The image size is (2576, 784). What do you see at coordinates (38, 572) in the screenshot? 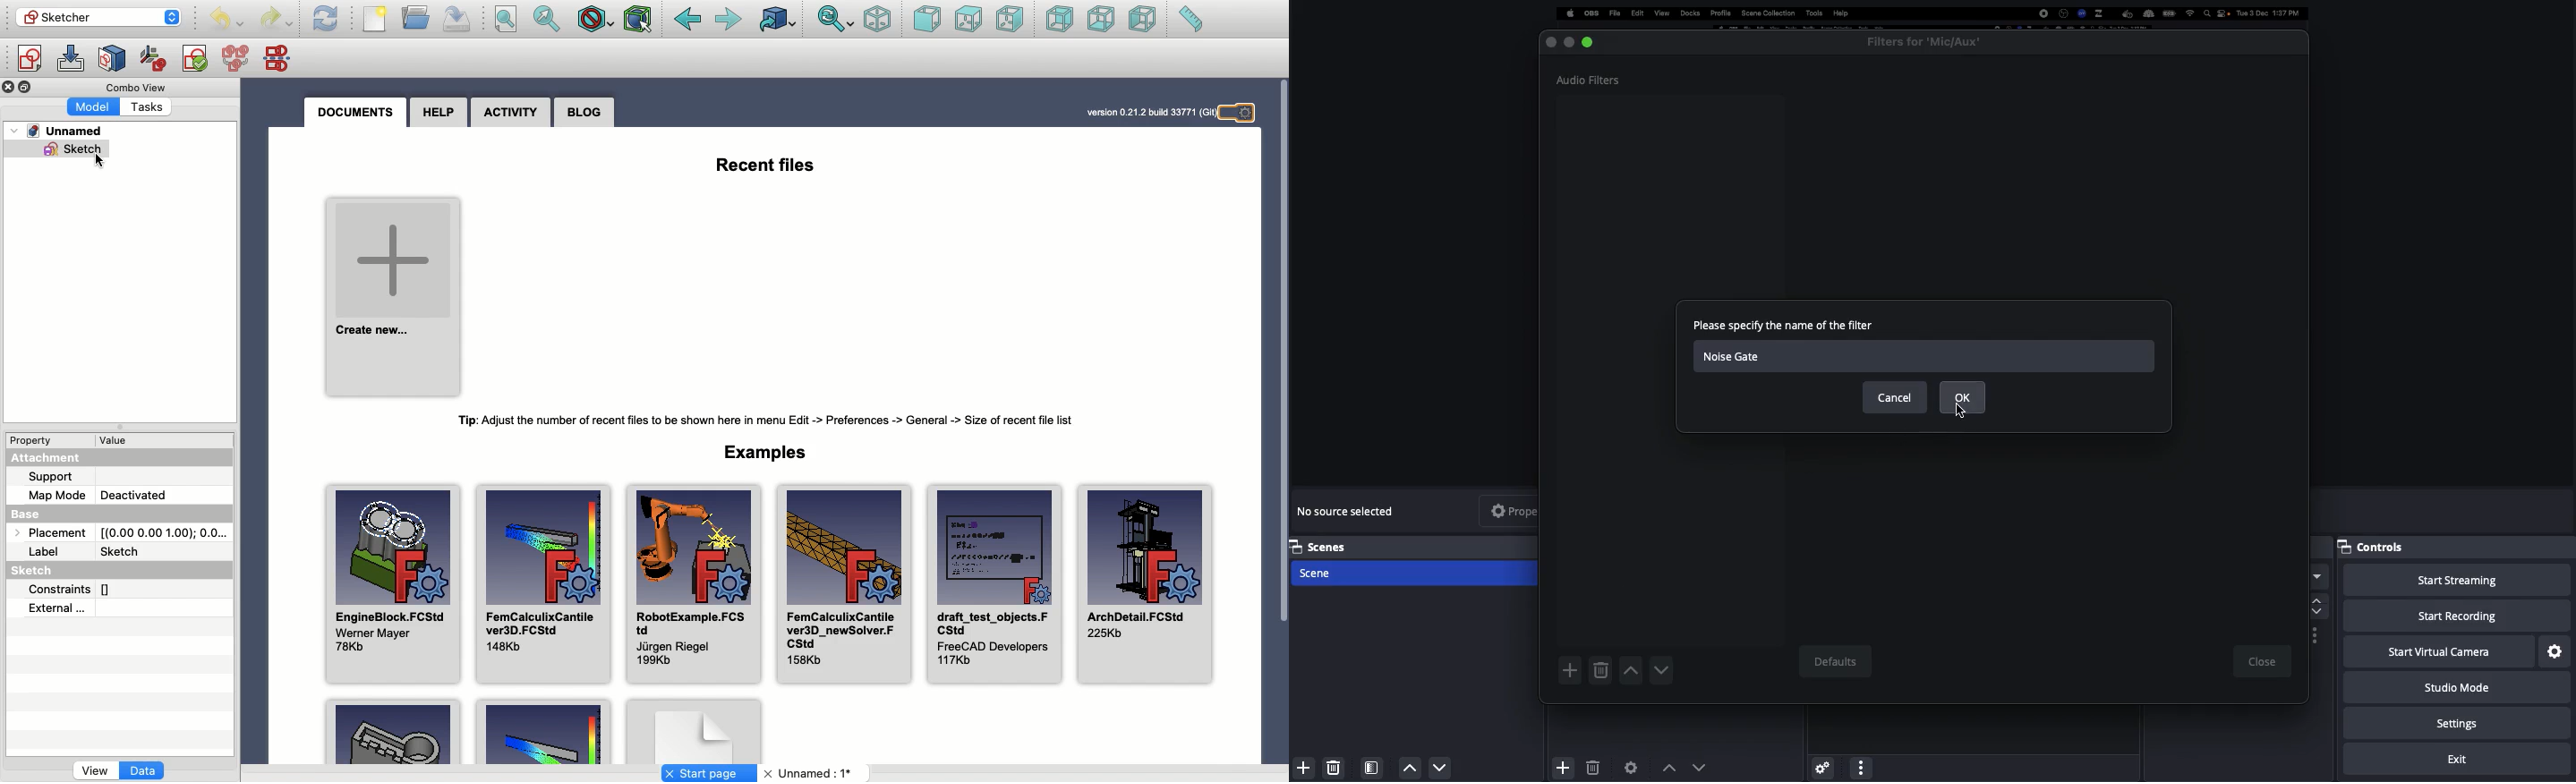
I see `Sketch` at bounding box center [38, 572].